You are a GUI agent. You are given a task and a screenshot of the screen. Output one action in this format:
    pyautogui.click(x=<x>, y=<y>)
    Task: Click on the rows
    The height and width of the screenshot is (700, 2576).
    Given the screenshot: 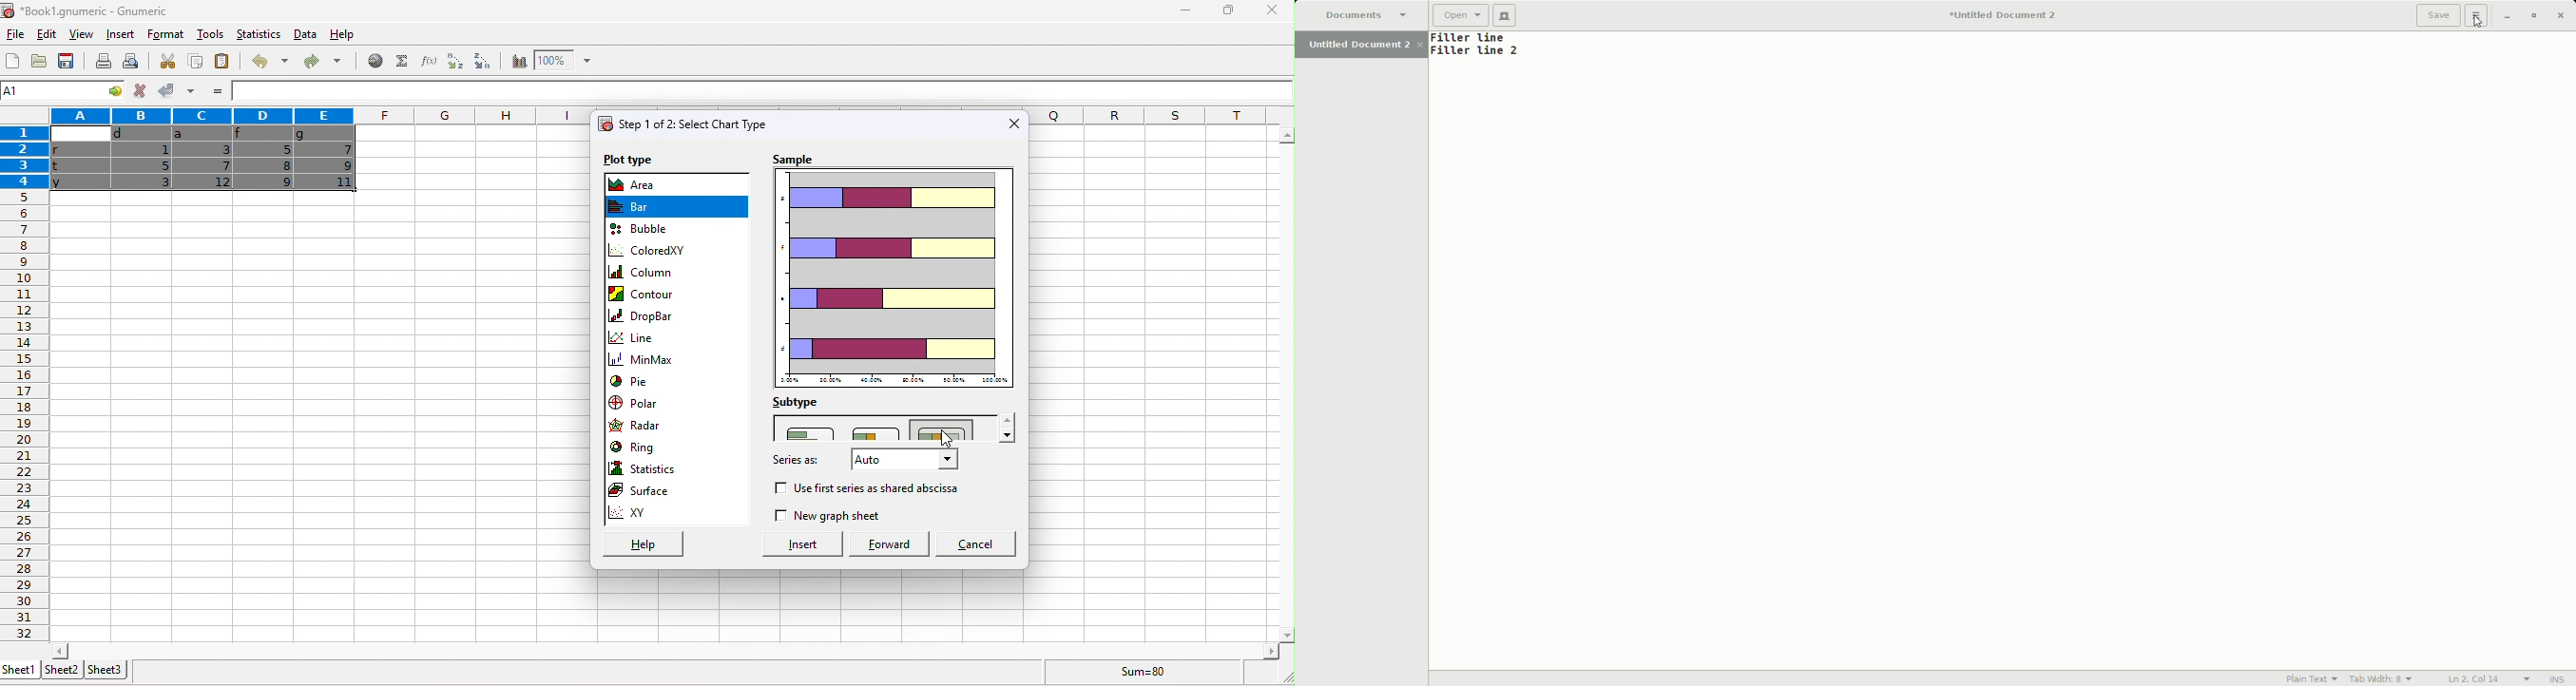 What is the action you would take?
    pyautogui.click(x=24, y=159)
    